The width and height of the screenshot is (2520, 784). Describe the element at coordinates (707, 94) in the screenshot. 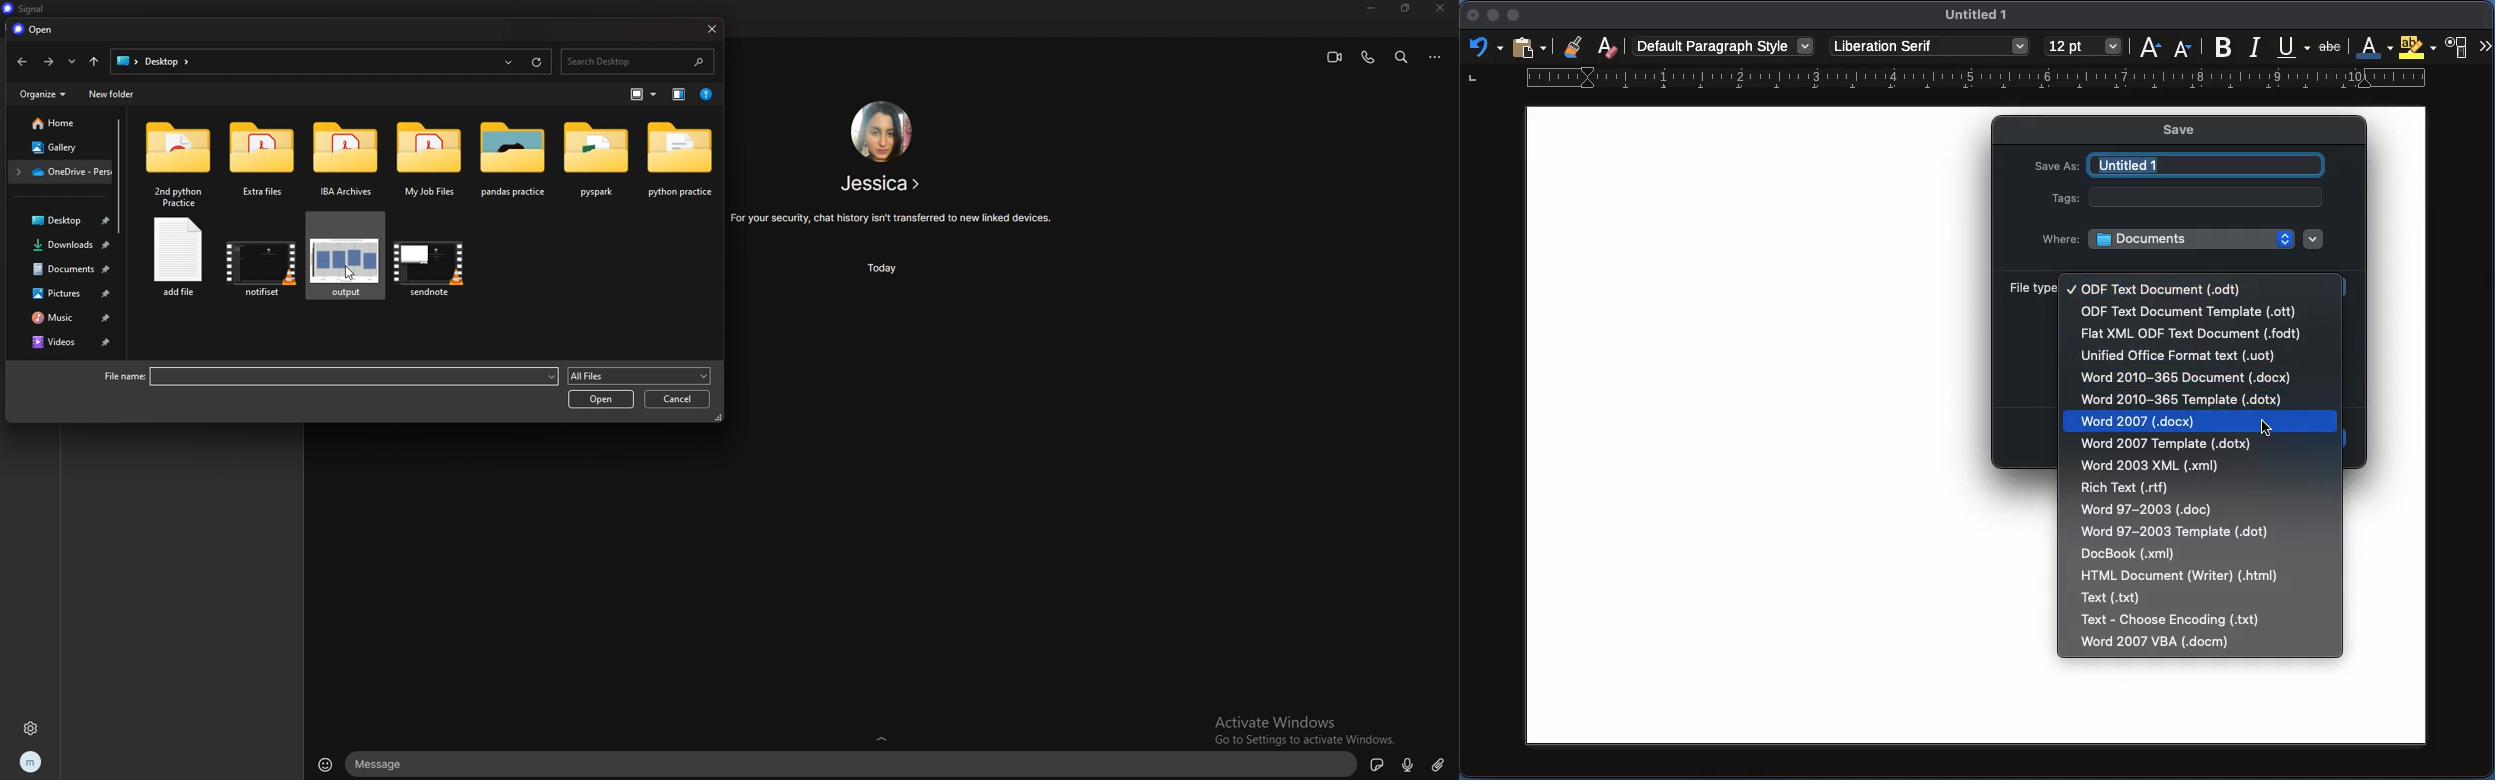

I see `help` at that location.